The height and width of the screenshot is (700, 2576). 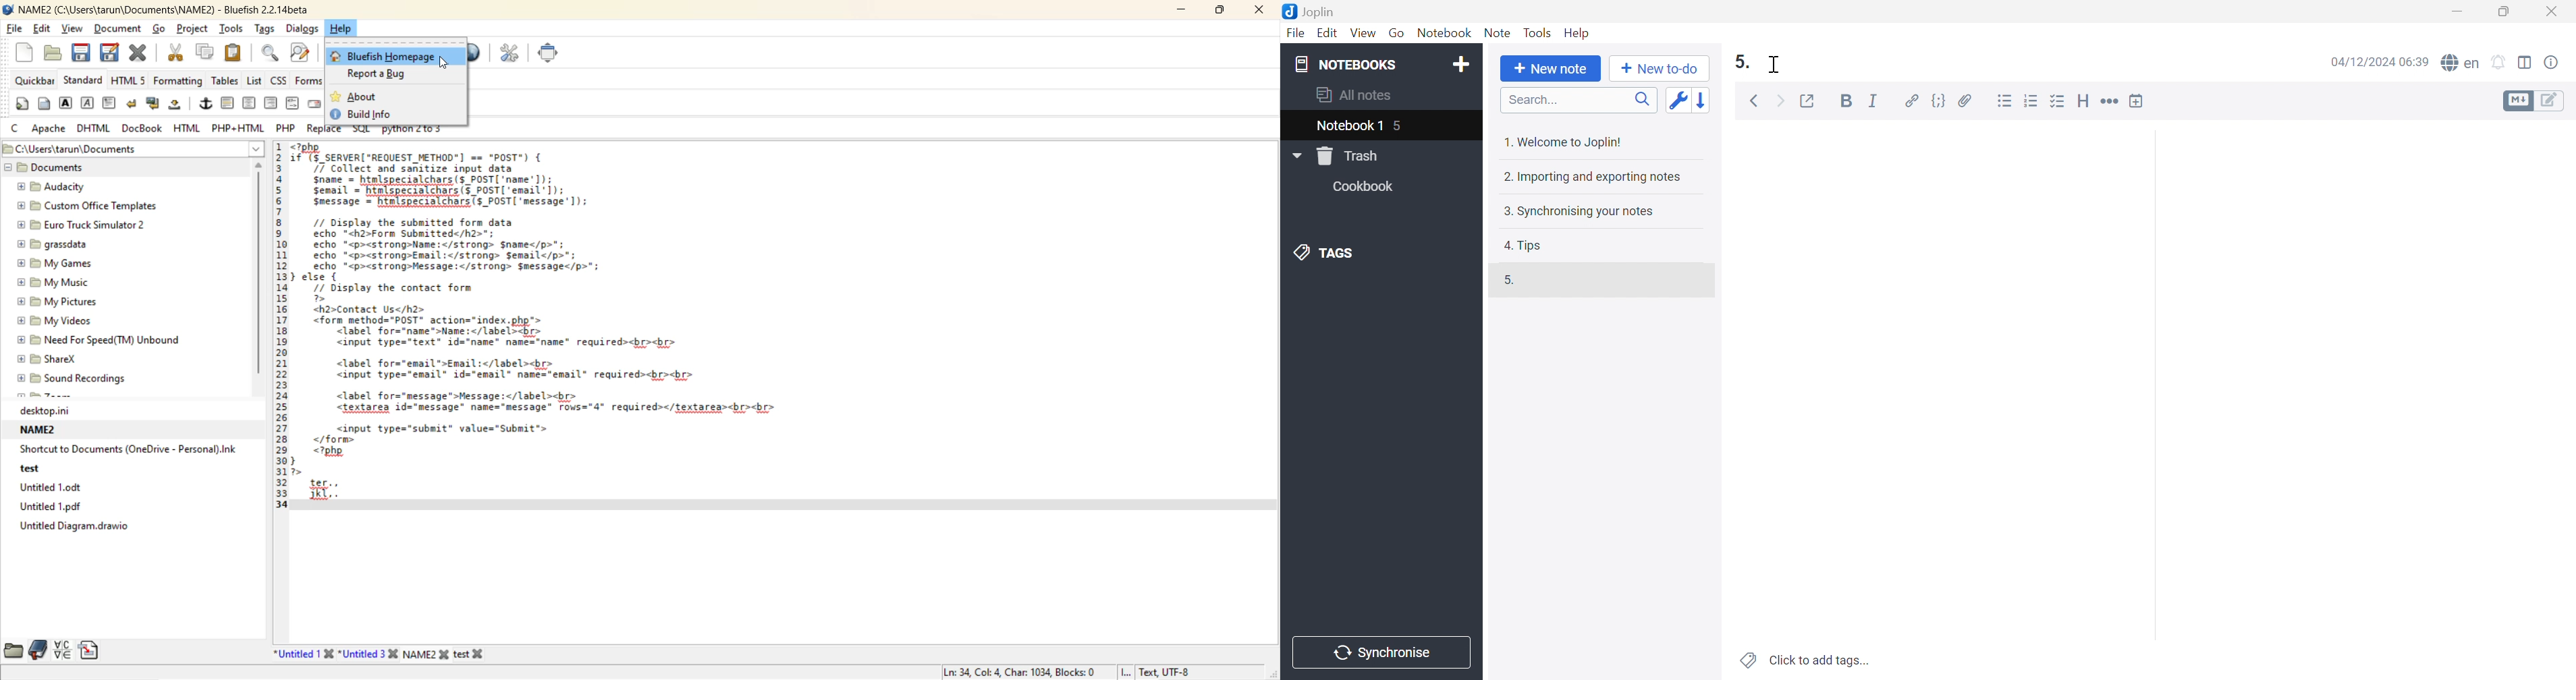 What do you see at coordinates (143, 127) in the screenshot?
I see `docbook` at bounding box center [143, 127].